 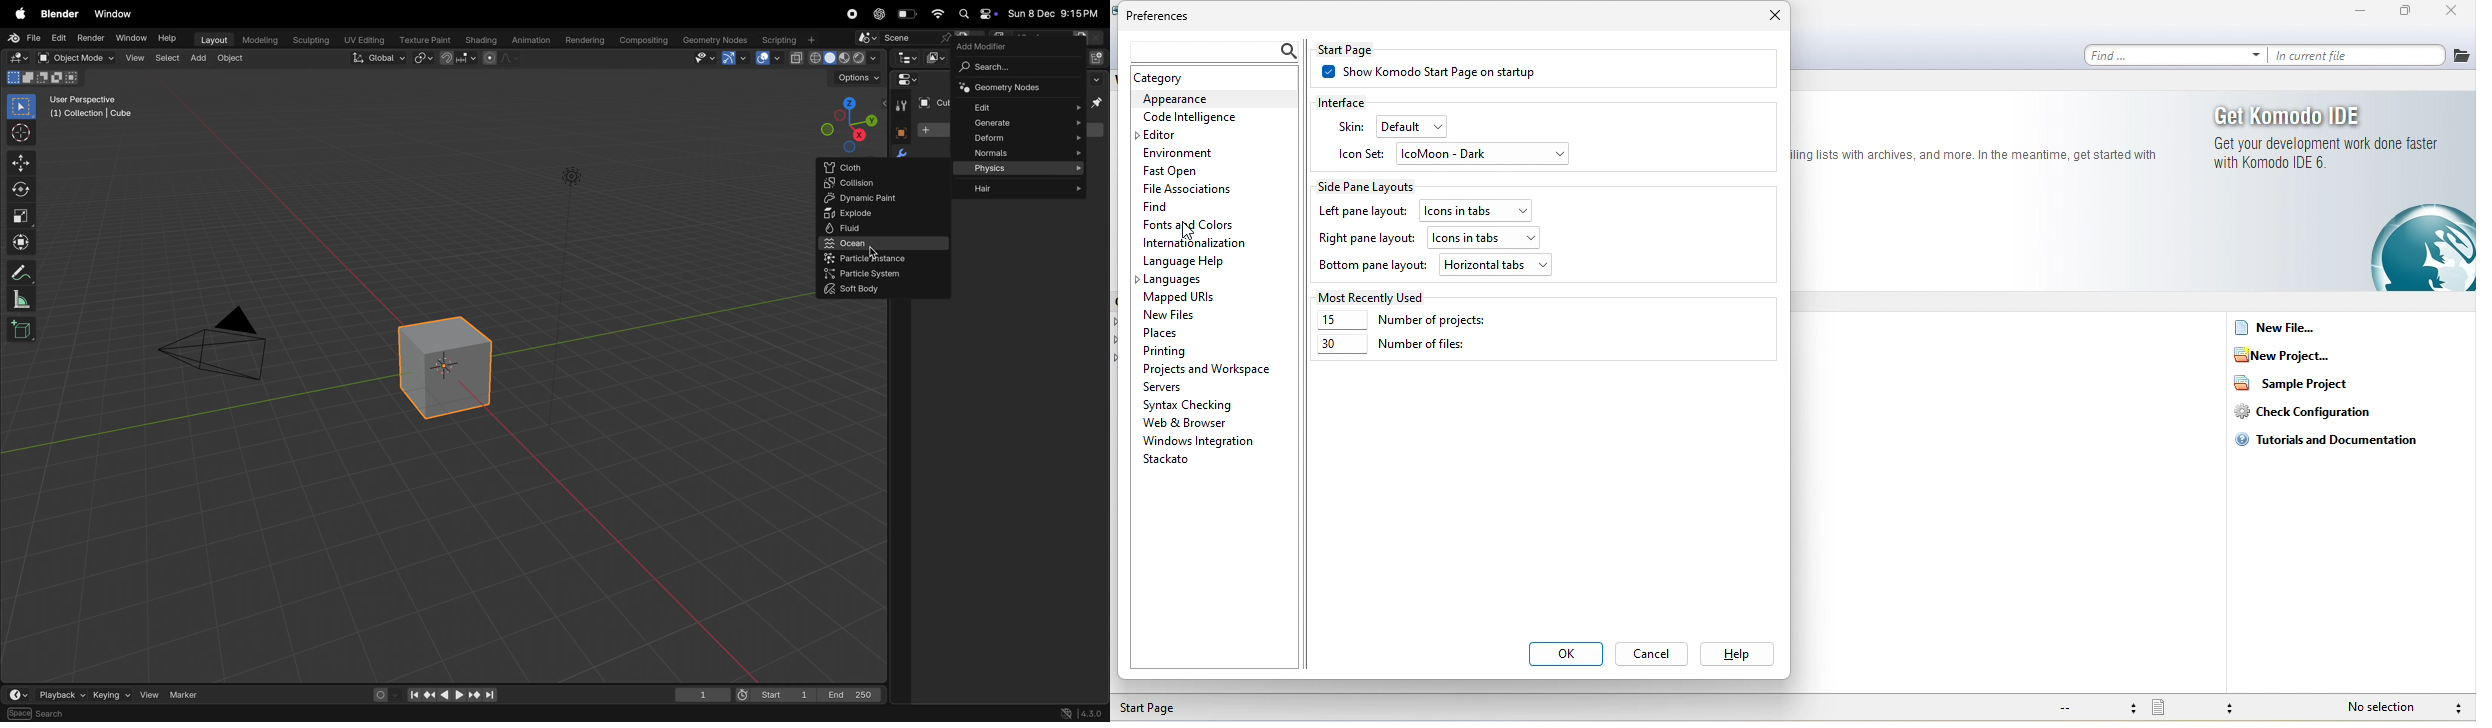 What do you see at coordinates (109, 694) in the screenshot?
I see `keying` at bounding box center [109, 694].